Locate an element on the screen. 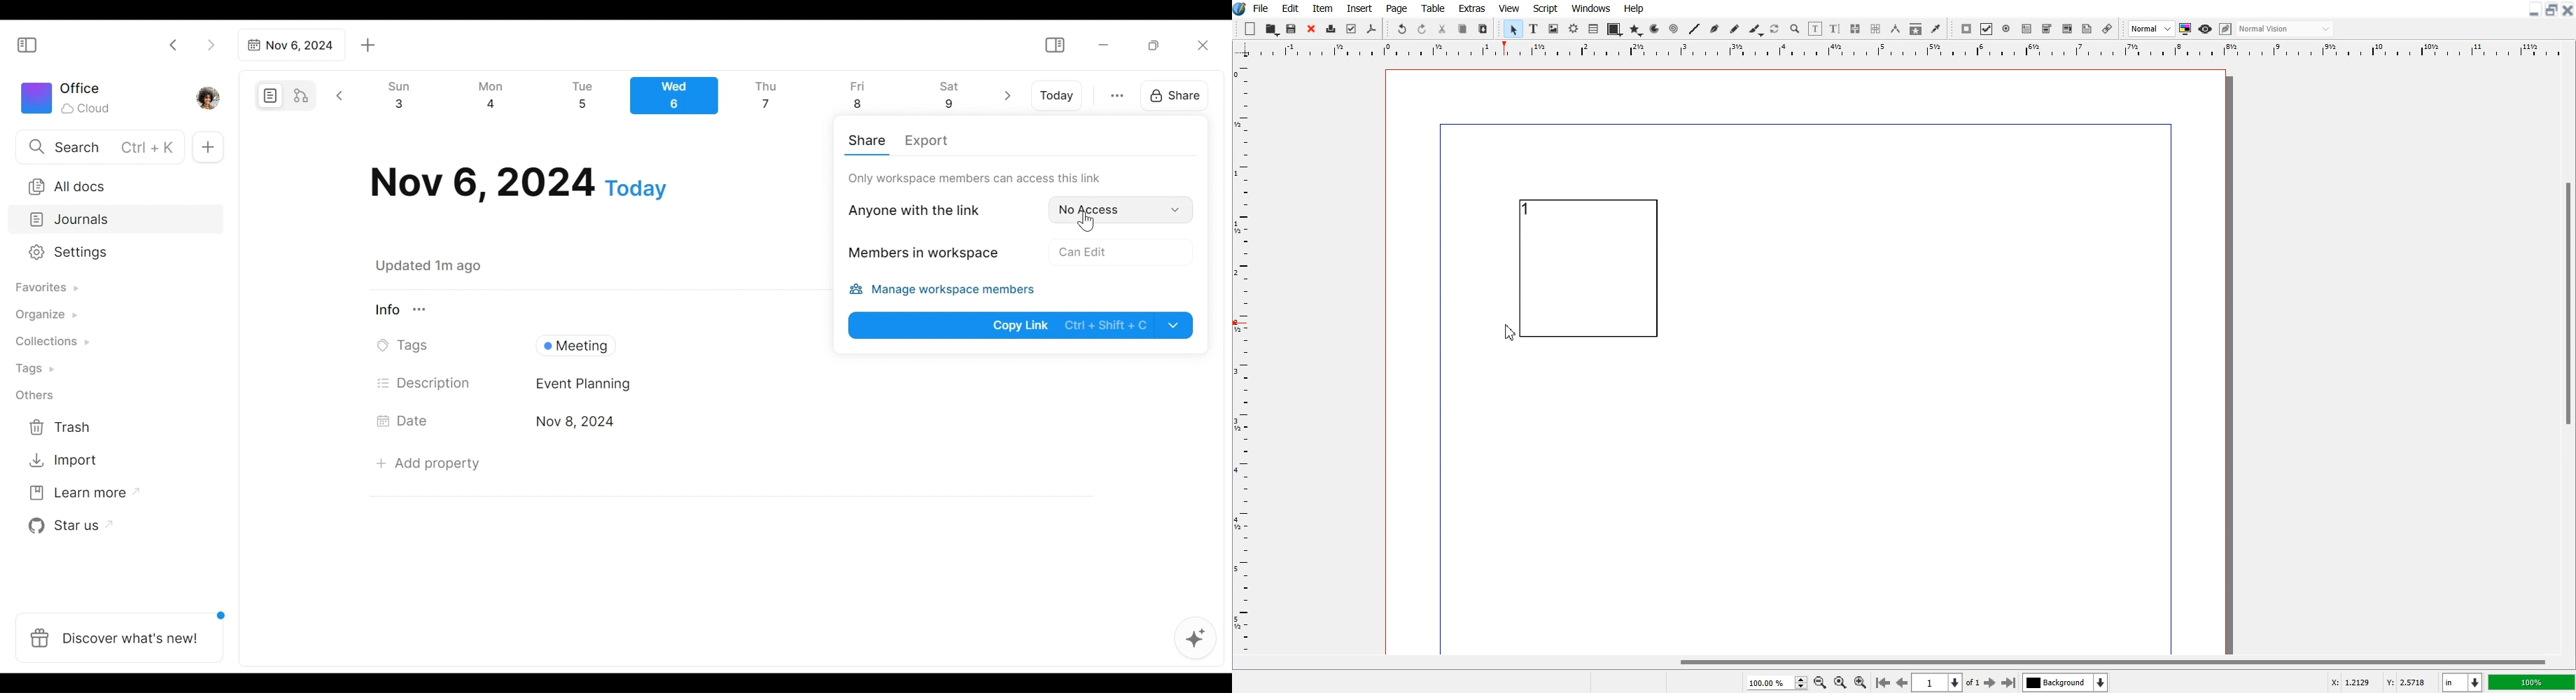  Maximize is located at coordinates (2552, 9).